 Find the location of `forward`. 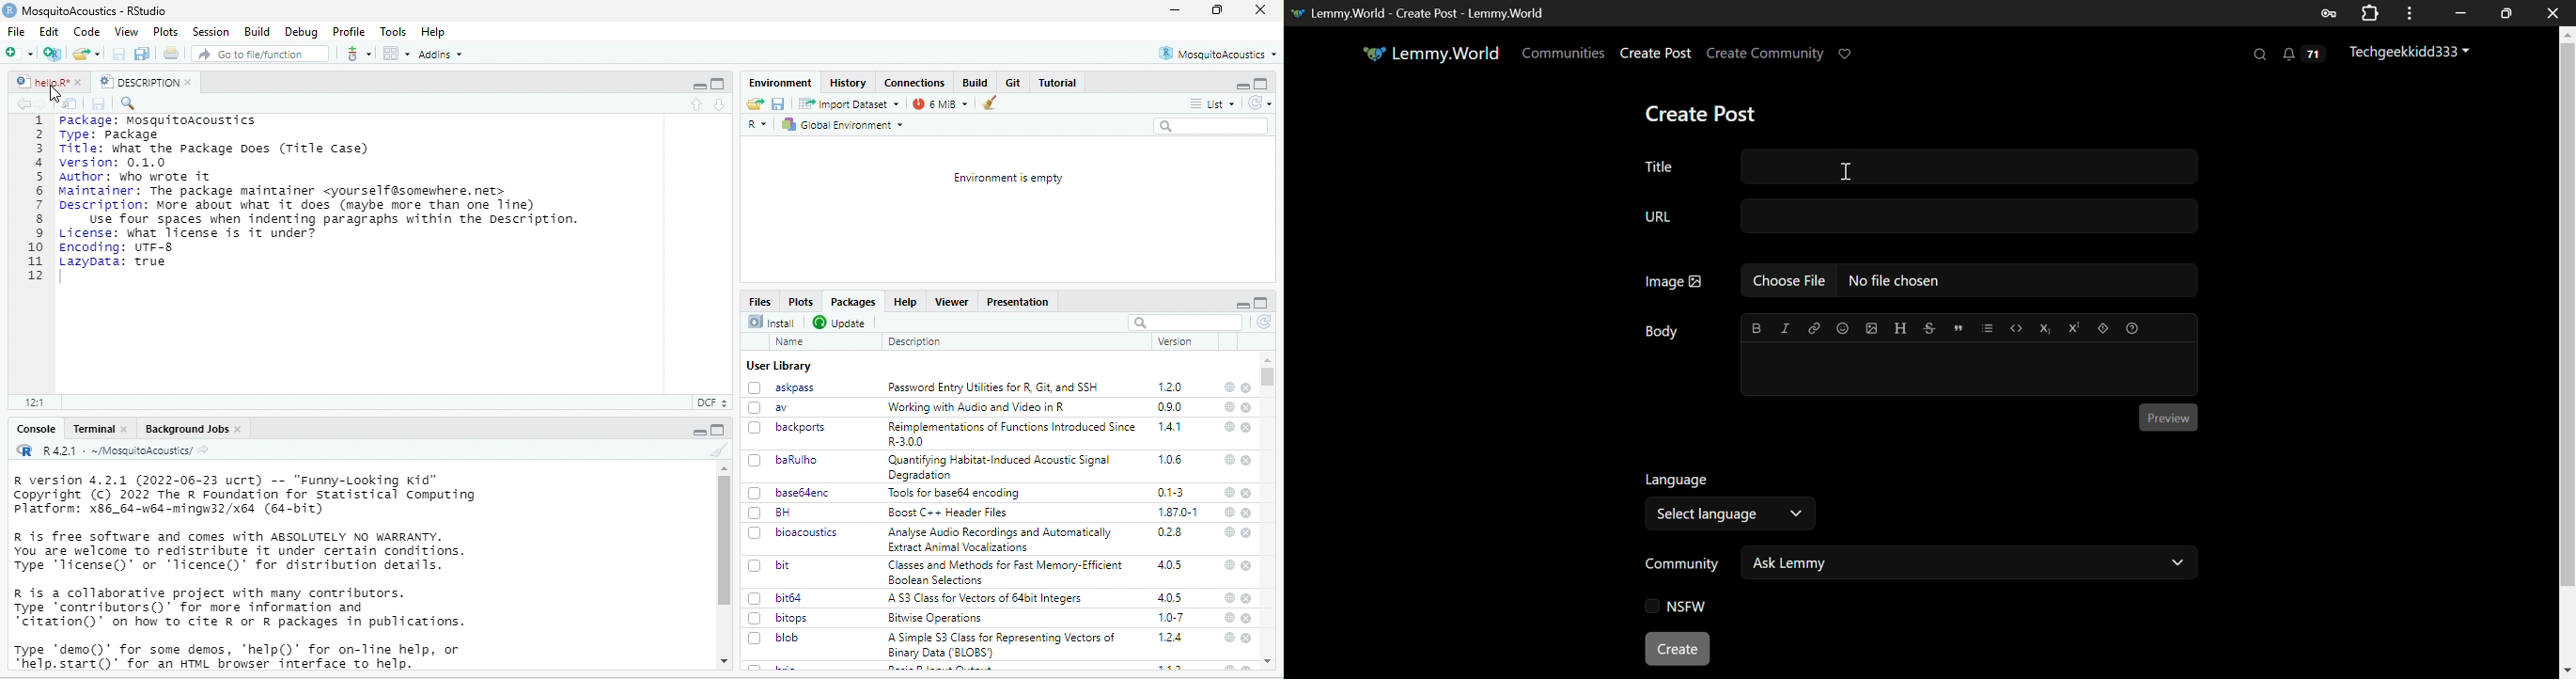

forward is located at coordinates (44, 103).